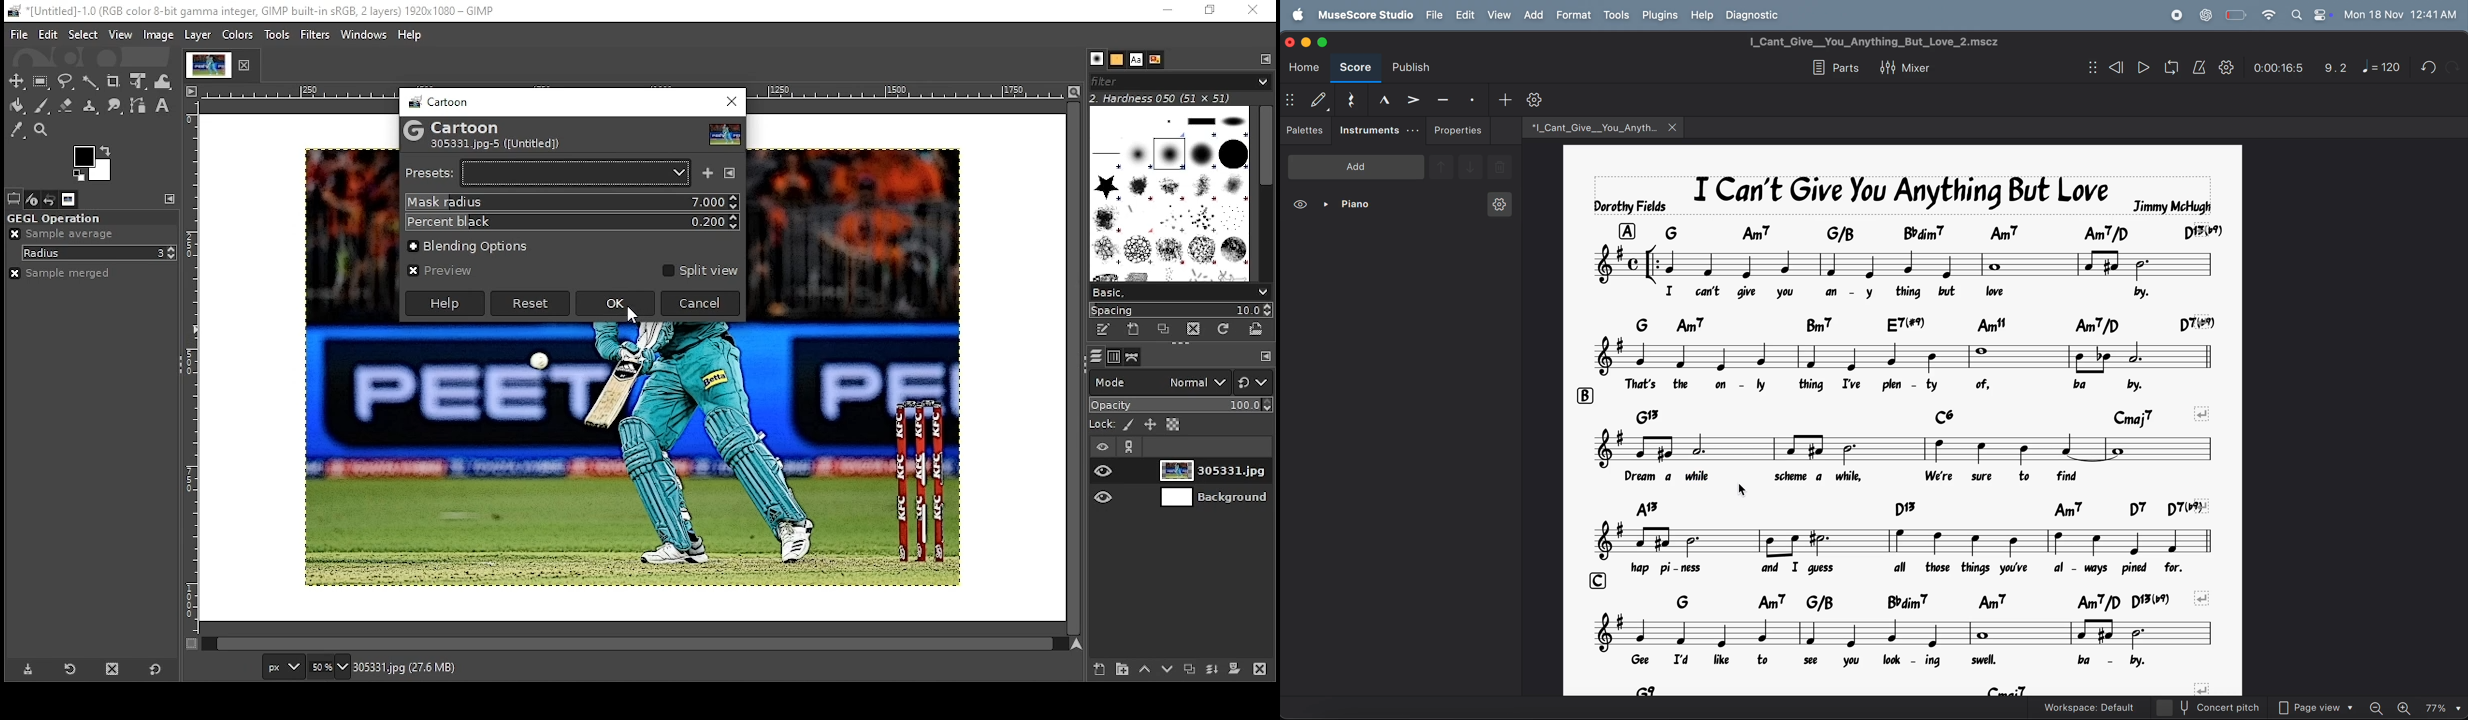 The image size is (2492, 728). I want to click on smudge tool, so click(114, 106).